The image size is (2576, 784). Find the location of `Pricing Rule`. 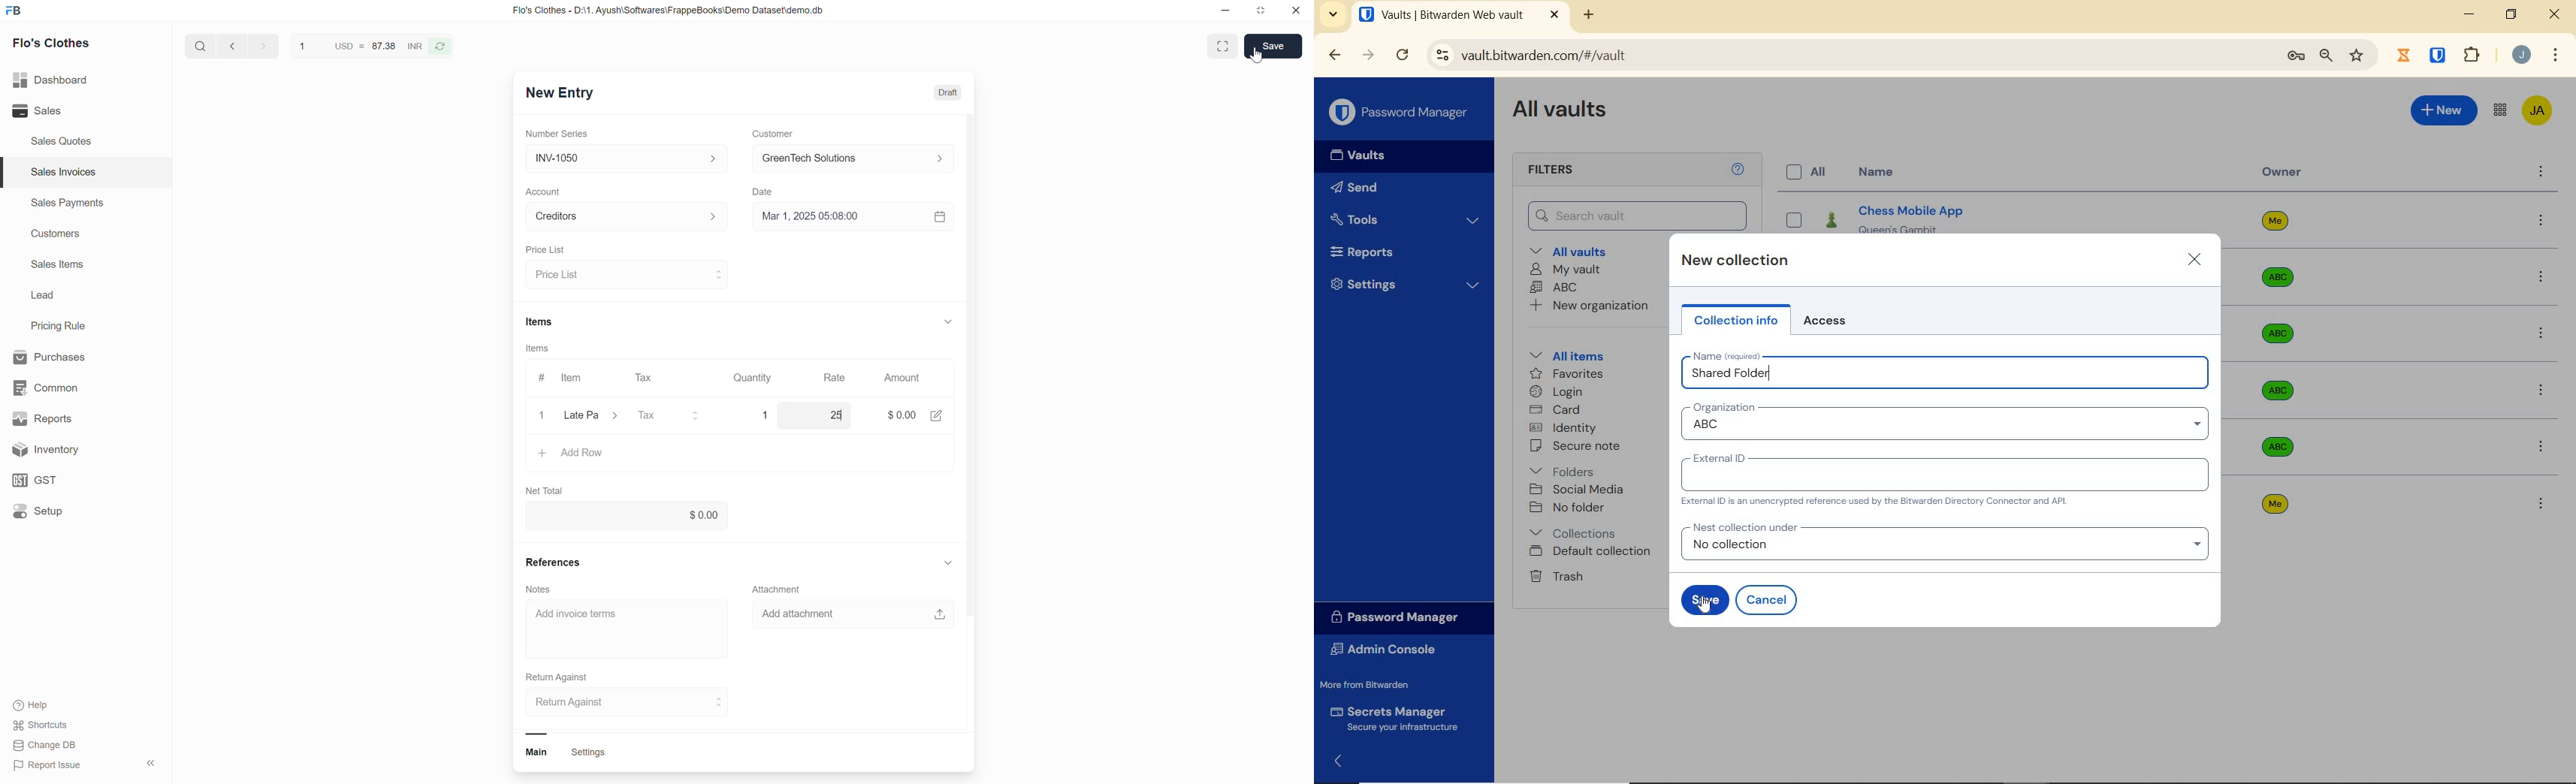

Pricing Rule is located at coordinates (60, 326).